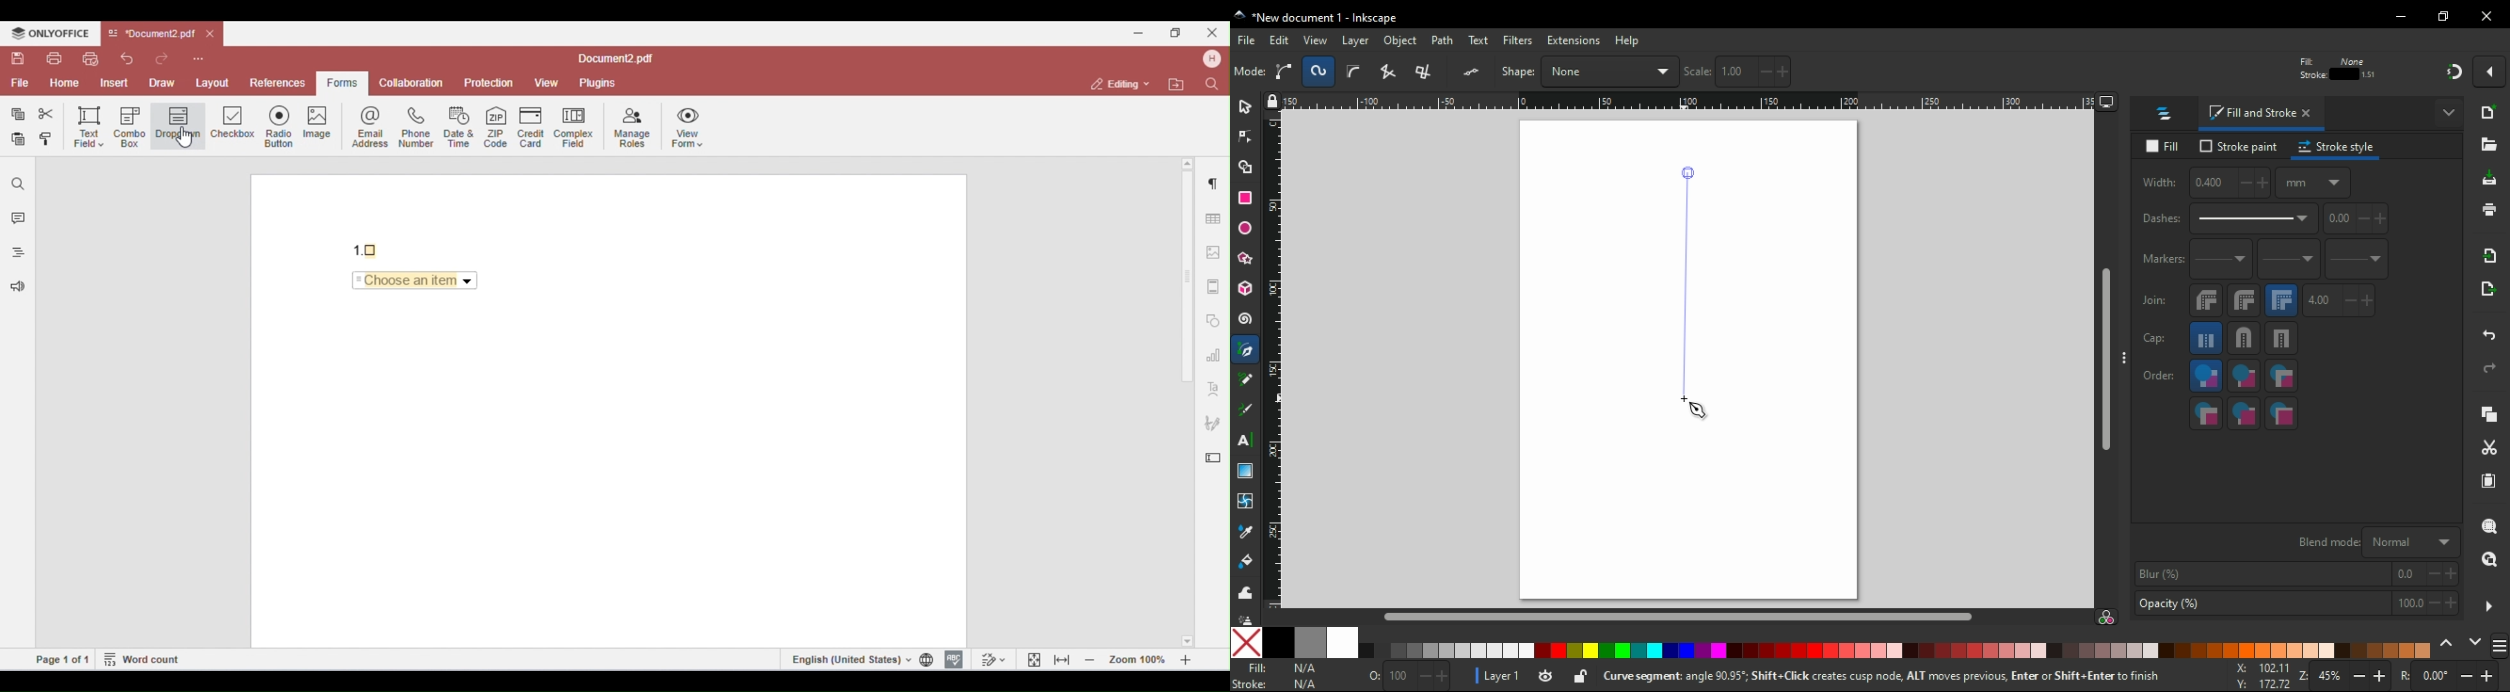 This screenshot has width=2520, height=700. I want to click on lower, so click(1624, 72).